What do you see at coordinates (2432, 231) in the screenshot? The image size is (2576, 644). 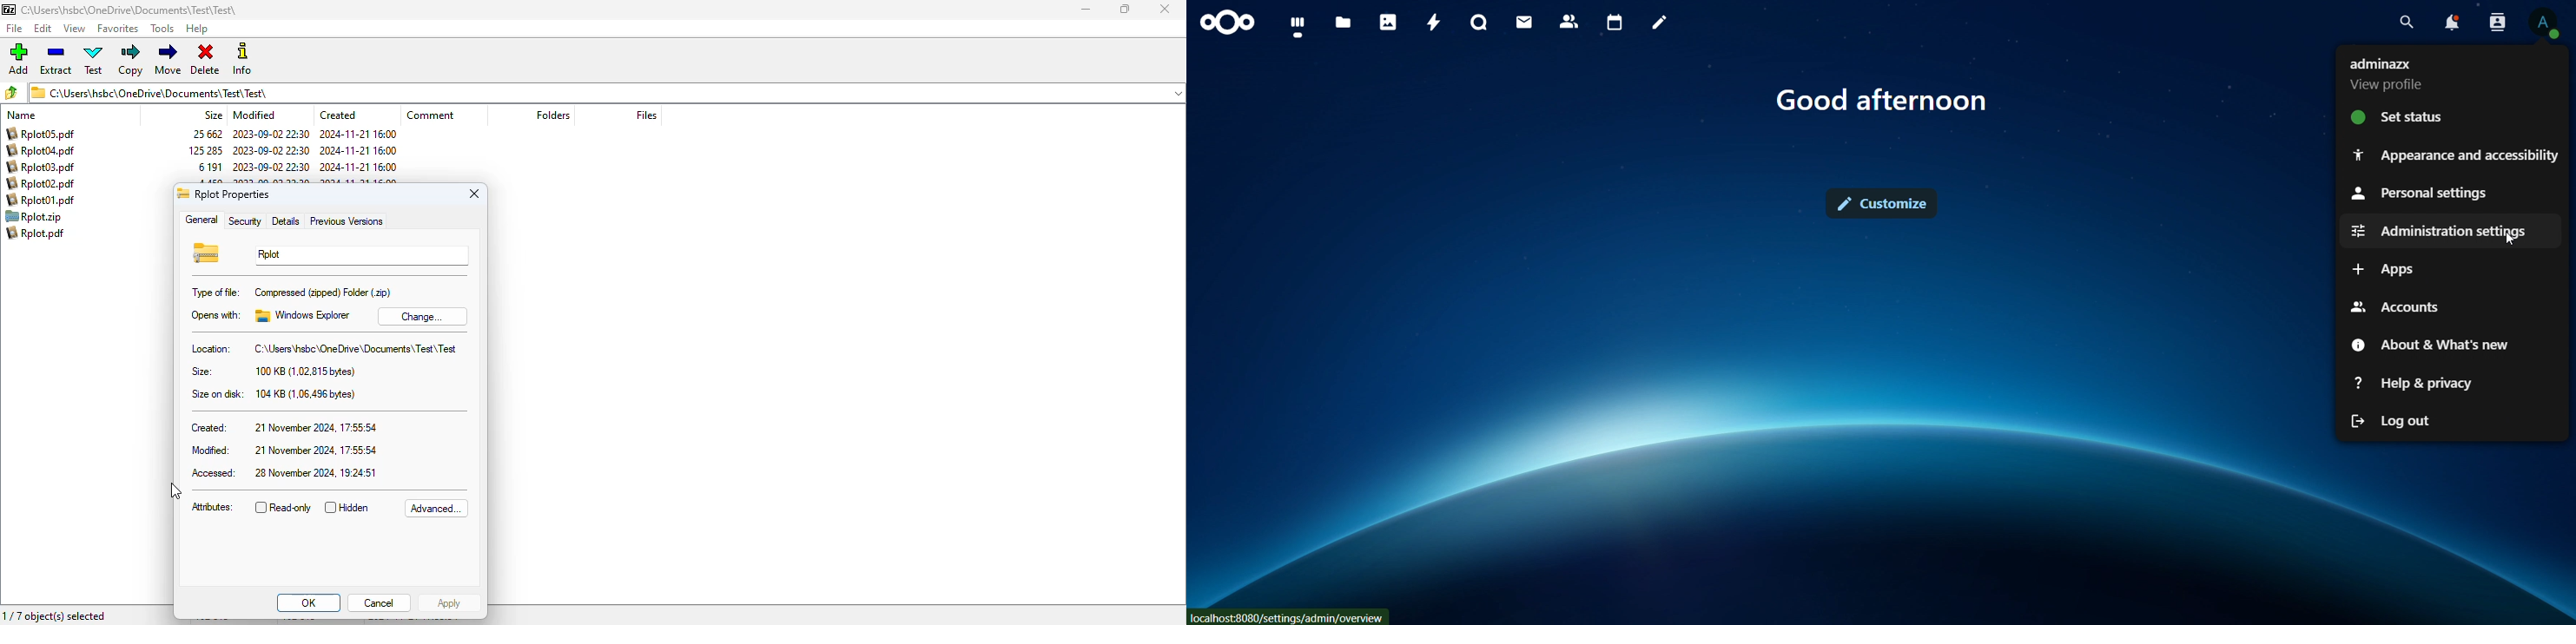 I see `administration` at bounding box center [2432, 231].